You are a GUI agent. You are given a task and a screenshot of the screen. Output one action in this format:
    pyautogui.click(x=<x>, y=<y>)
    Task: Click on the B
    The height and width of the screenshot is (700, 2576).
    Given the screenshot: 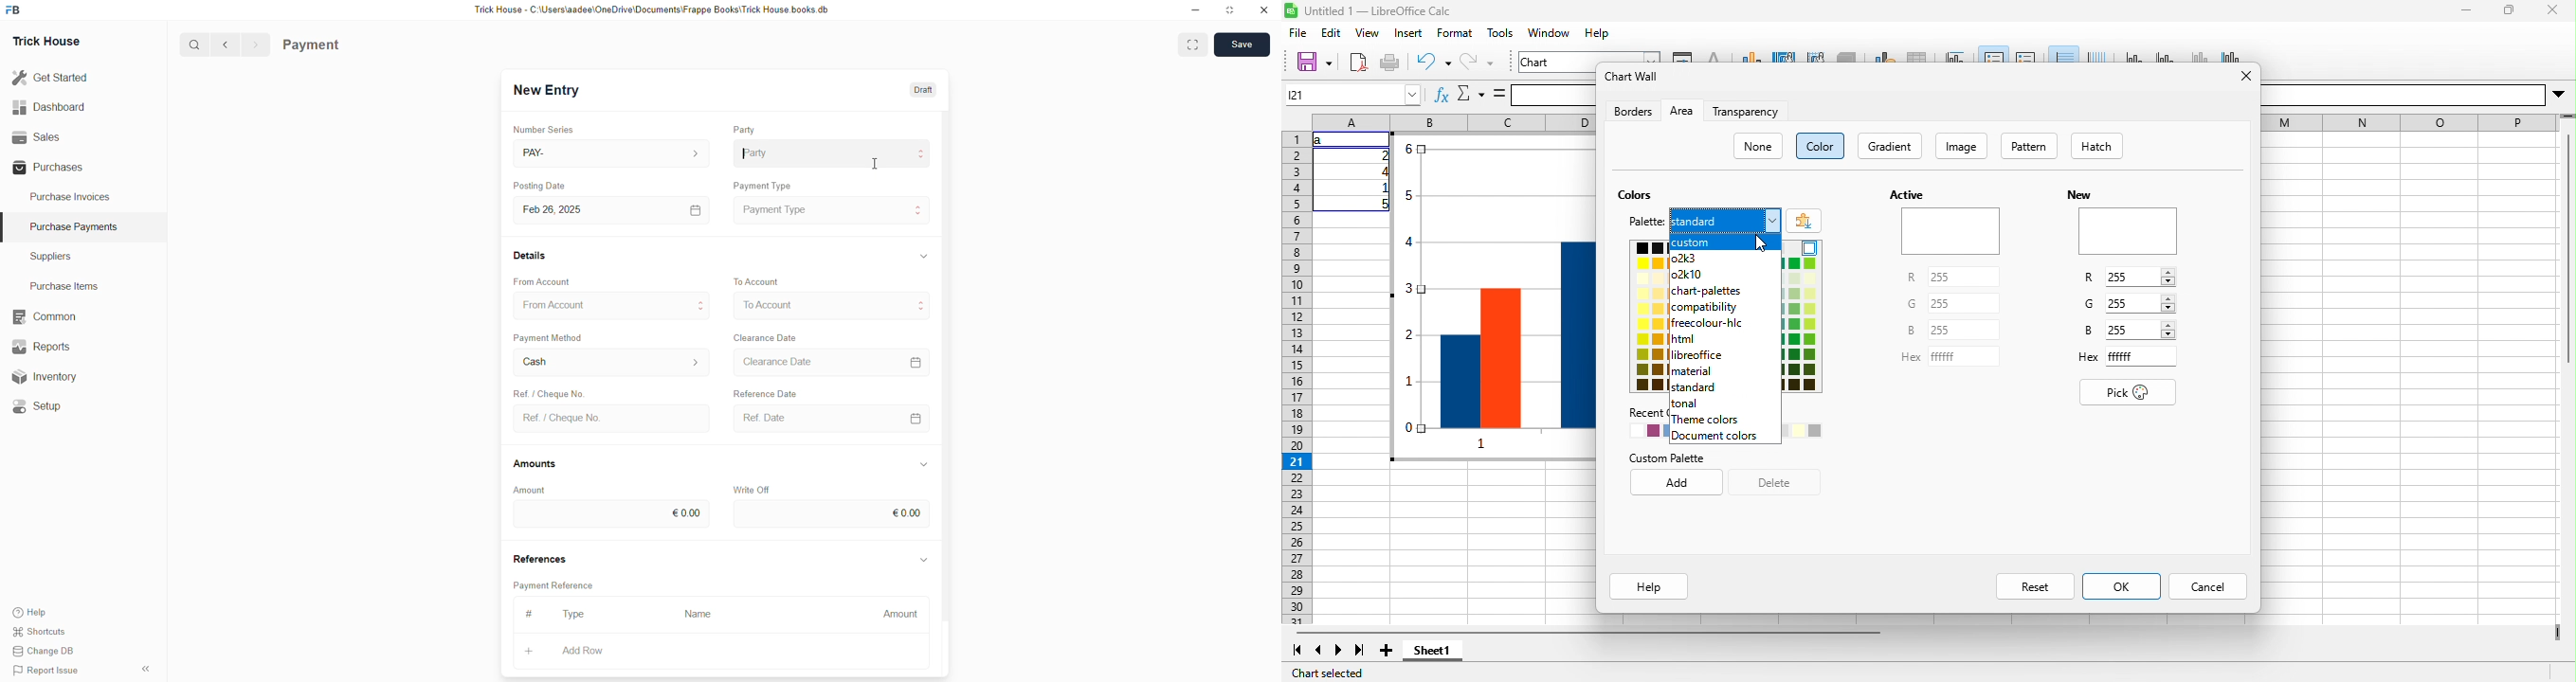 What is the action you would take?
    pyautogui.click(x=2089, y=330)
    